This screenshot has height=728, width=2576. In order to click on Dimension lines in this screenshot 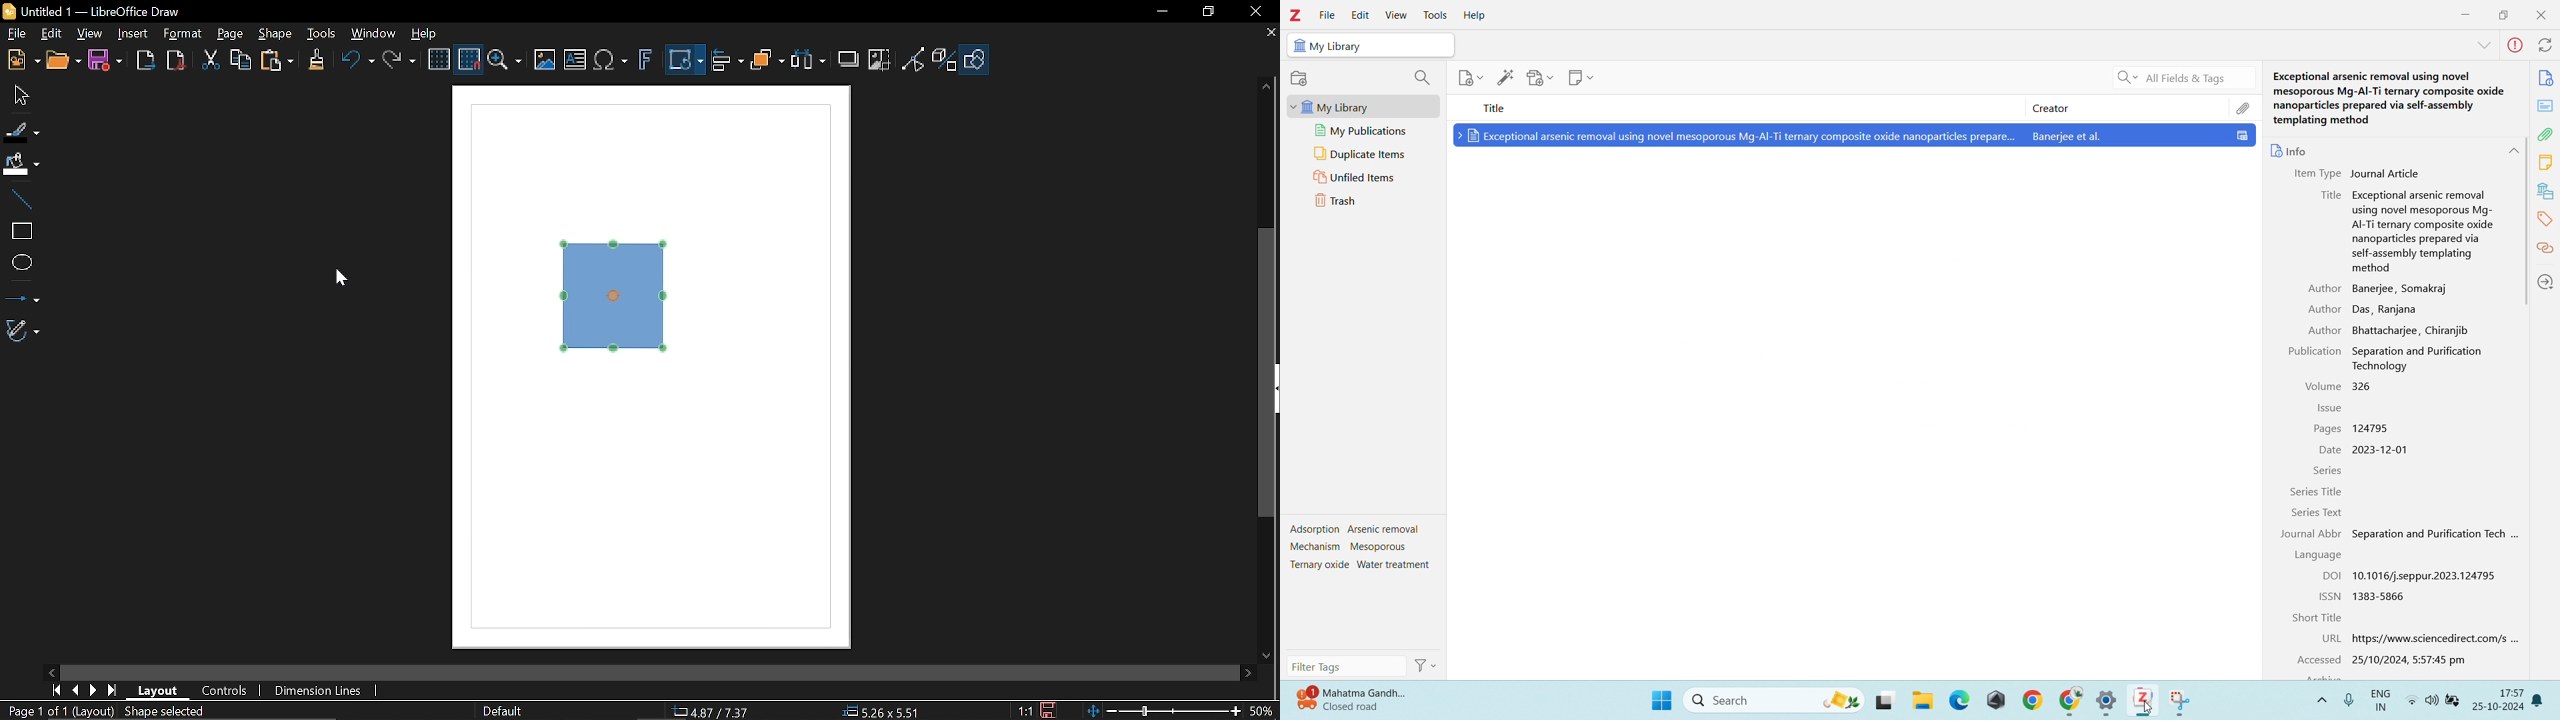, I will do `click(314, 690)`.